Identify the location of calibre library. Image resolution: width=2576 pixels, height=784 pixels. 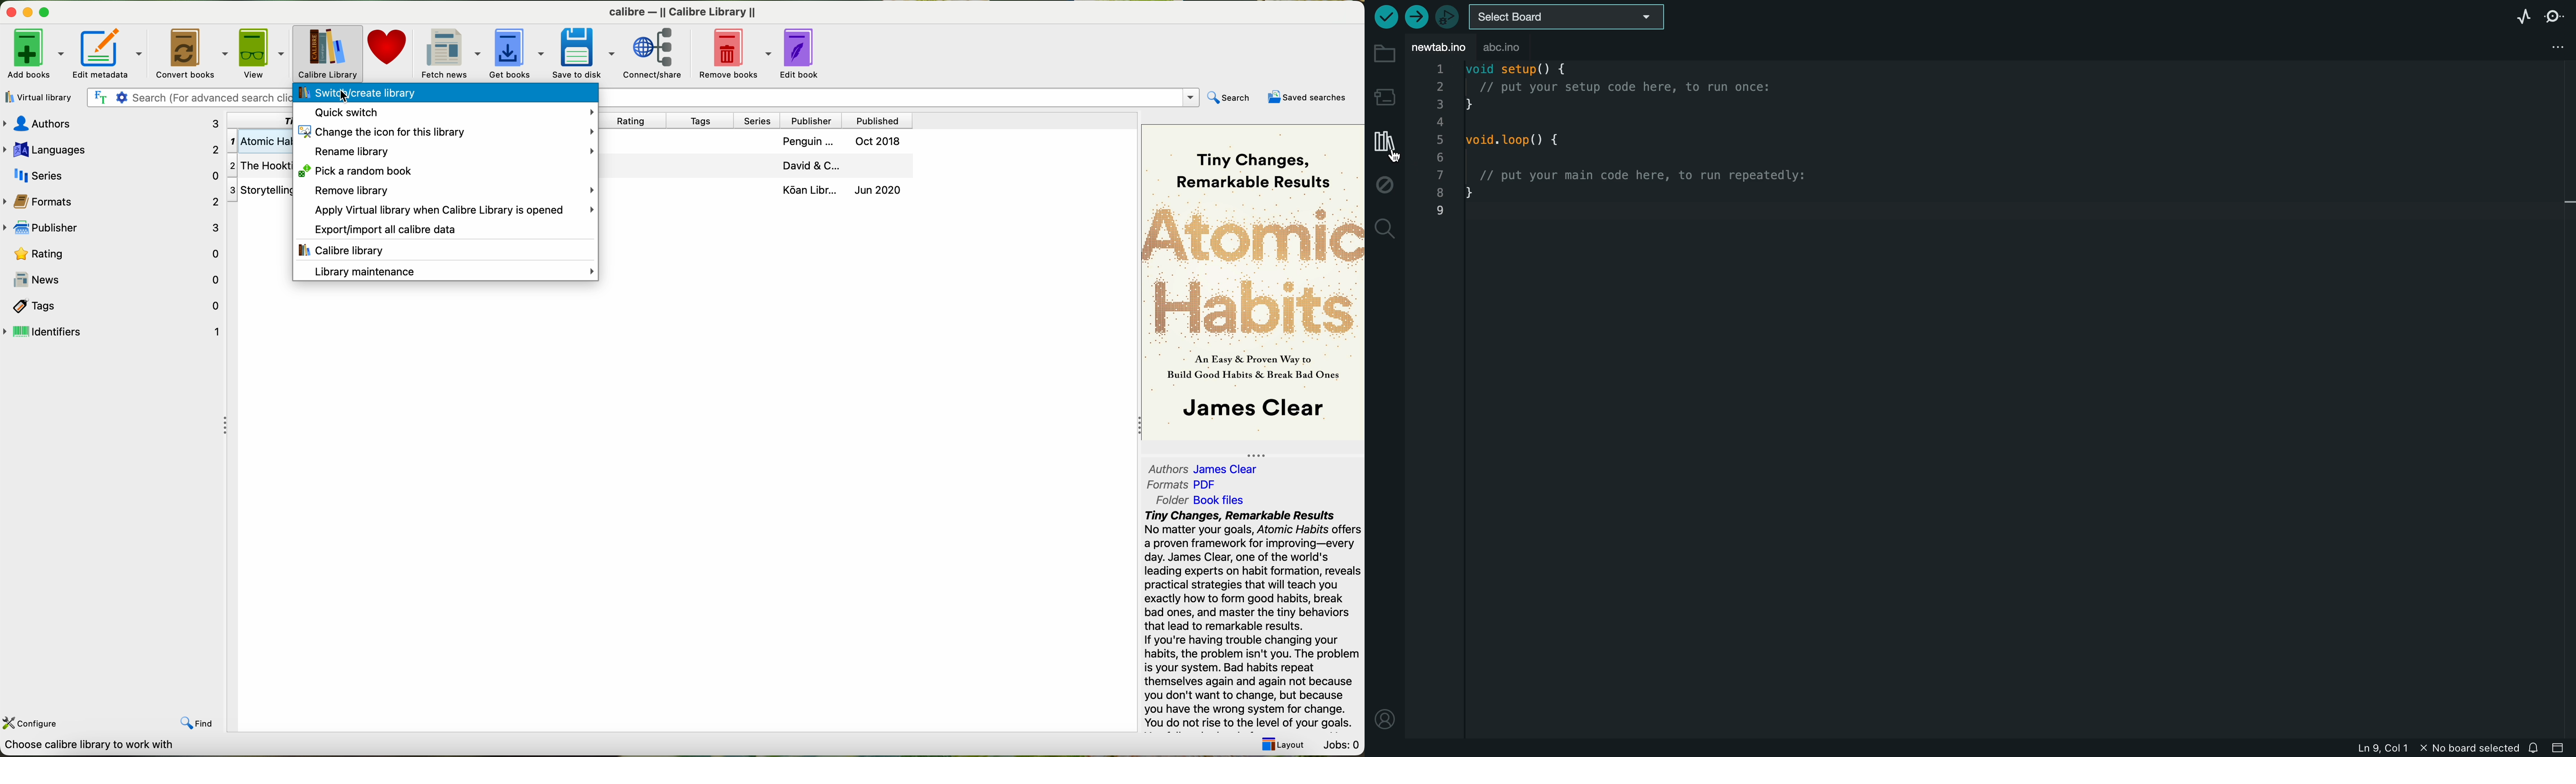
(444, 250).